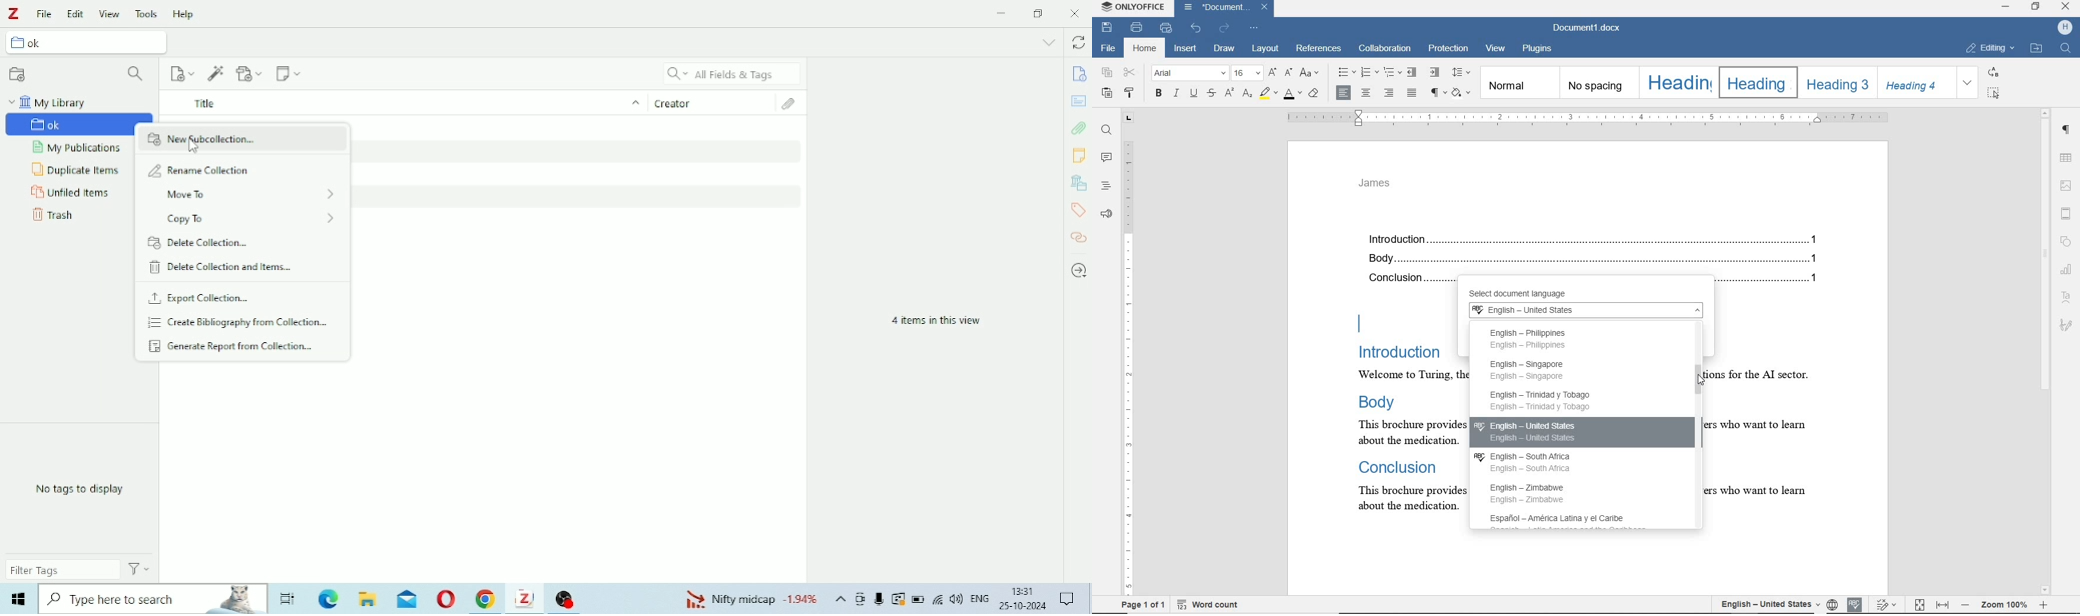 The height and width of the screenshot is (616, 2100). I want to click on print, so click(1138, 27).